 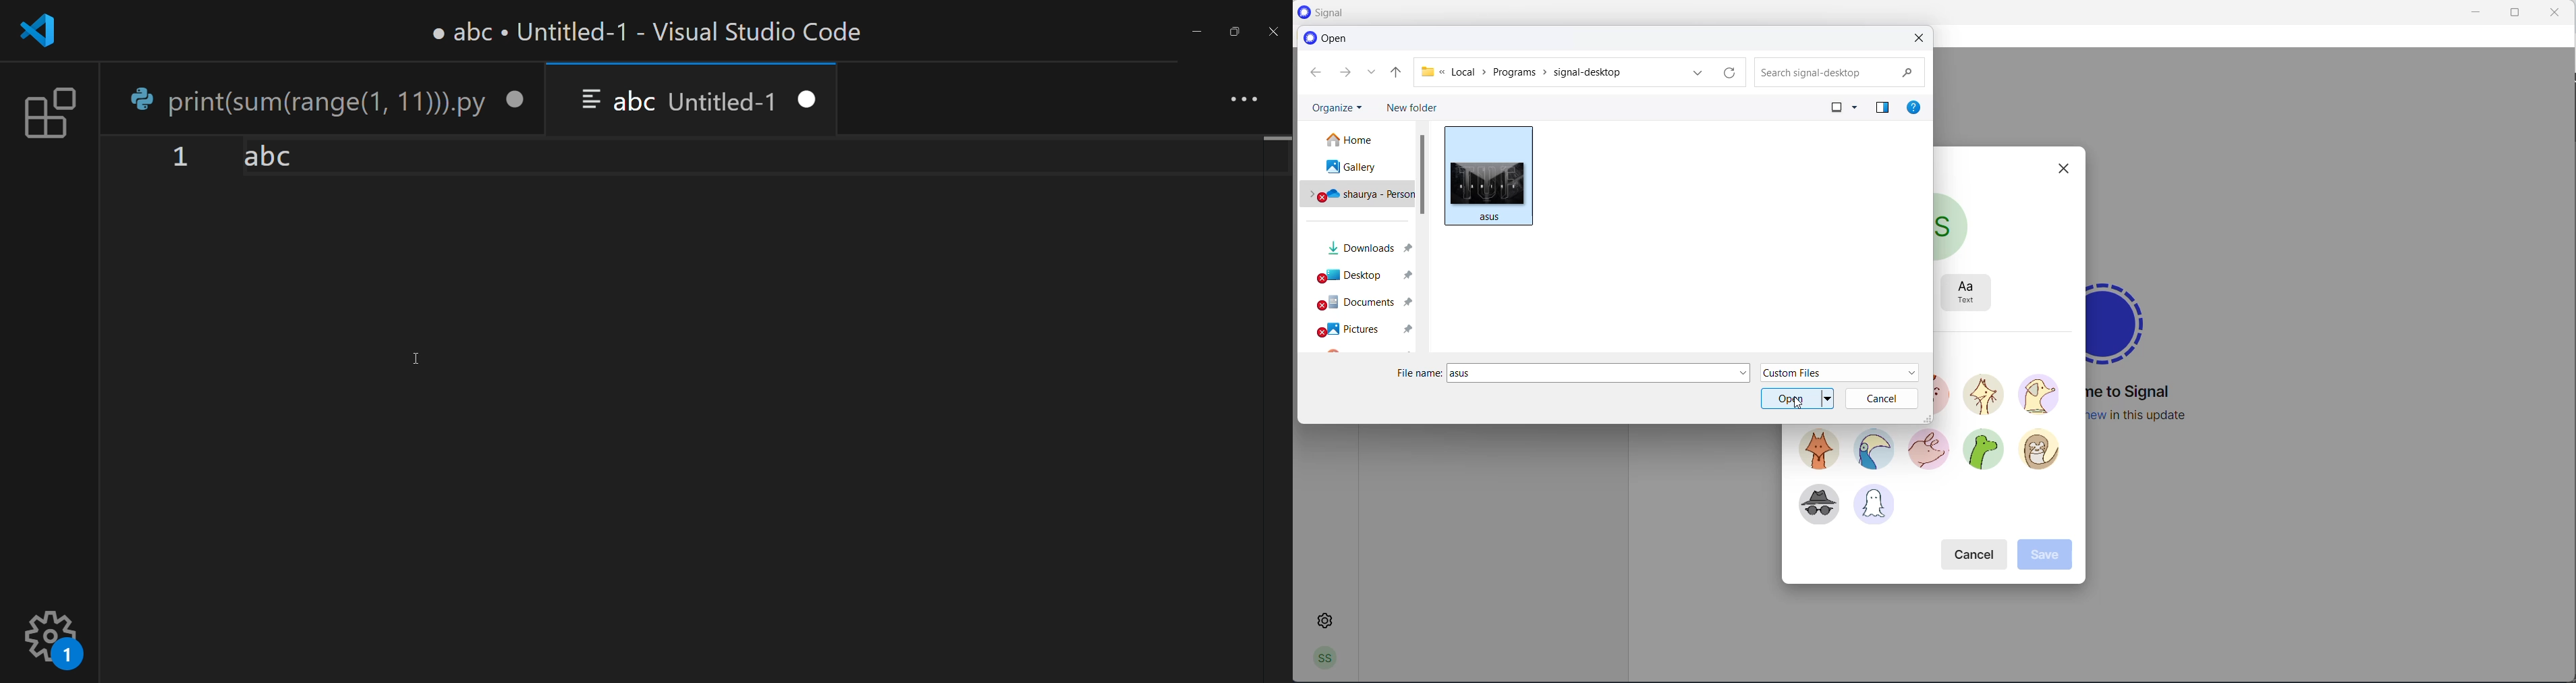 I want to click on open, so click(x=1789, y=400).